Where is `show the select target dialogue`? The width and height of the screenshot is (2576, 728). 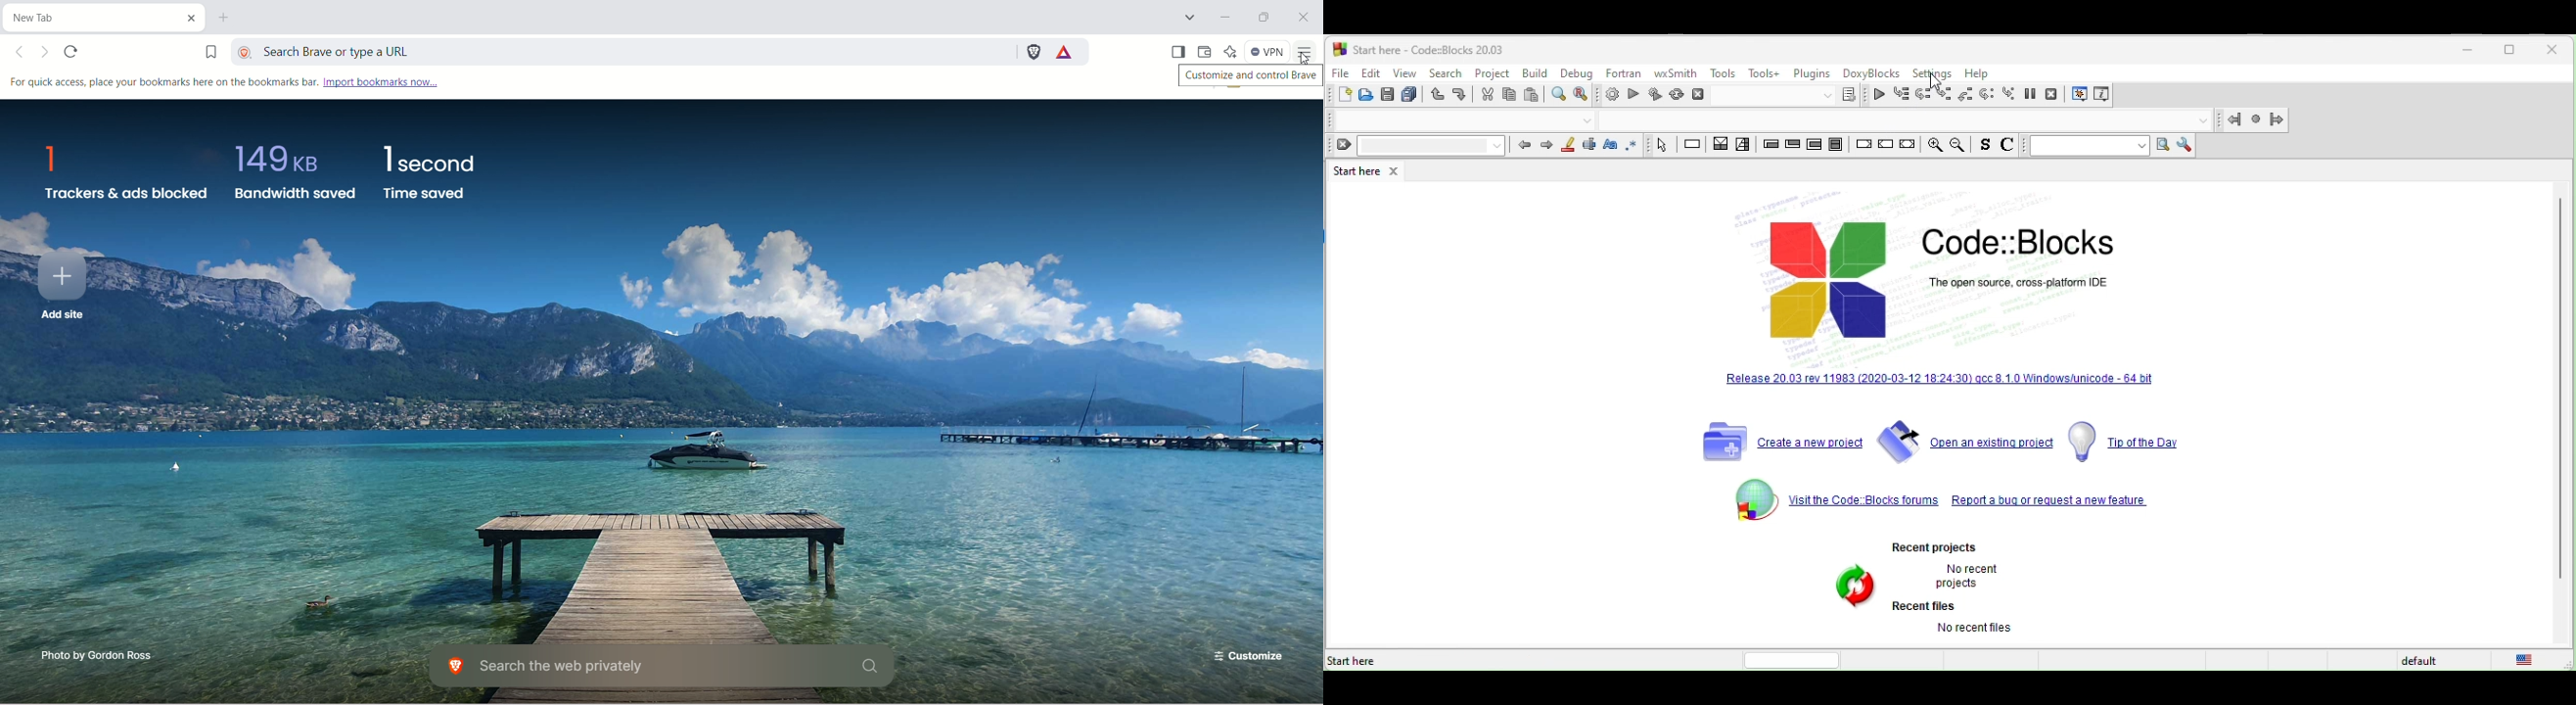 show the select target dialogue is located at coordinates (1791, 97).